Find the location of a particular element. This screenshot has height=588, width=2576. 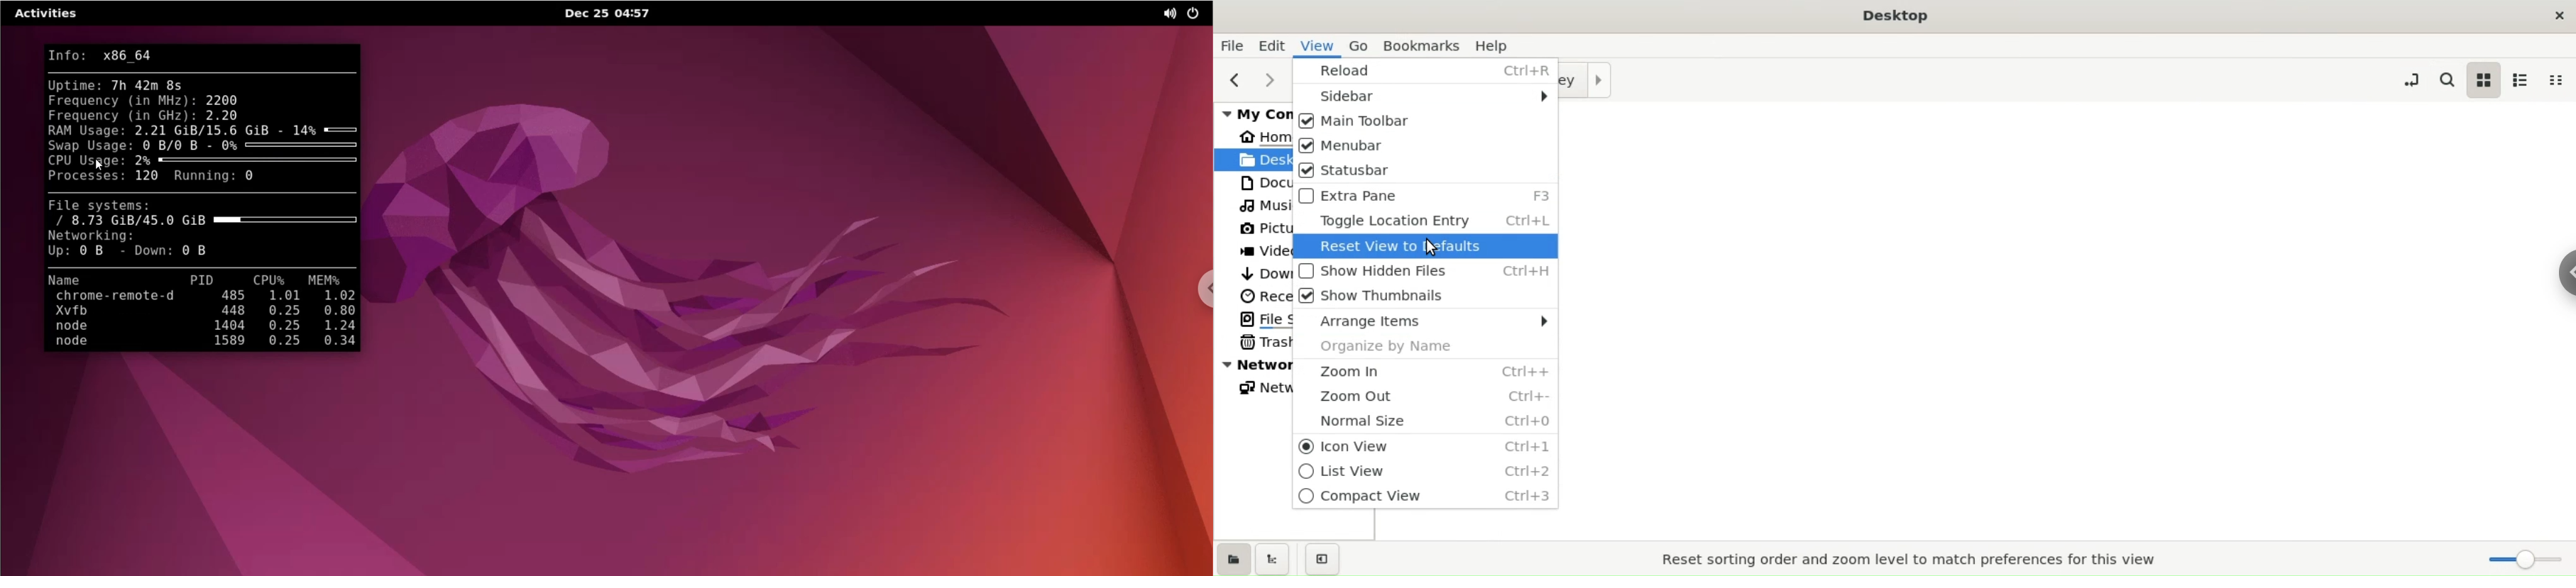

Desktop is located at coordinates (1897, 16).